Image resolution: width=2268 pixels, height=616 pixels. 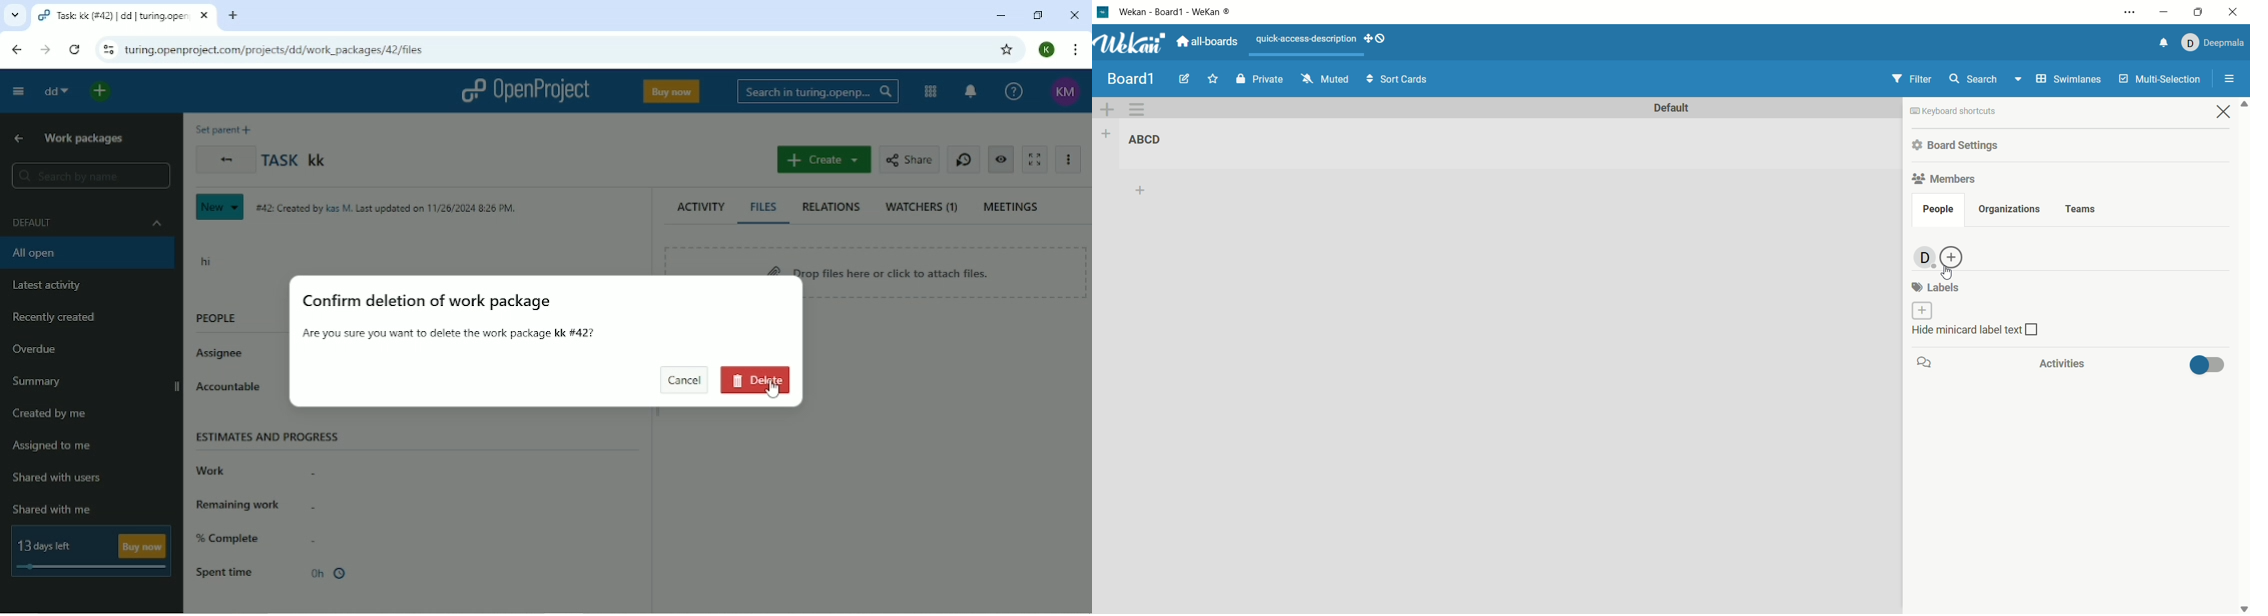 I want to click on Activity, so click(x=702, y=208).